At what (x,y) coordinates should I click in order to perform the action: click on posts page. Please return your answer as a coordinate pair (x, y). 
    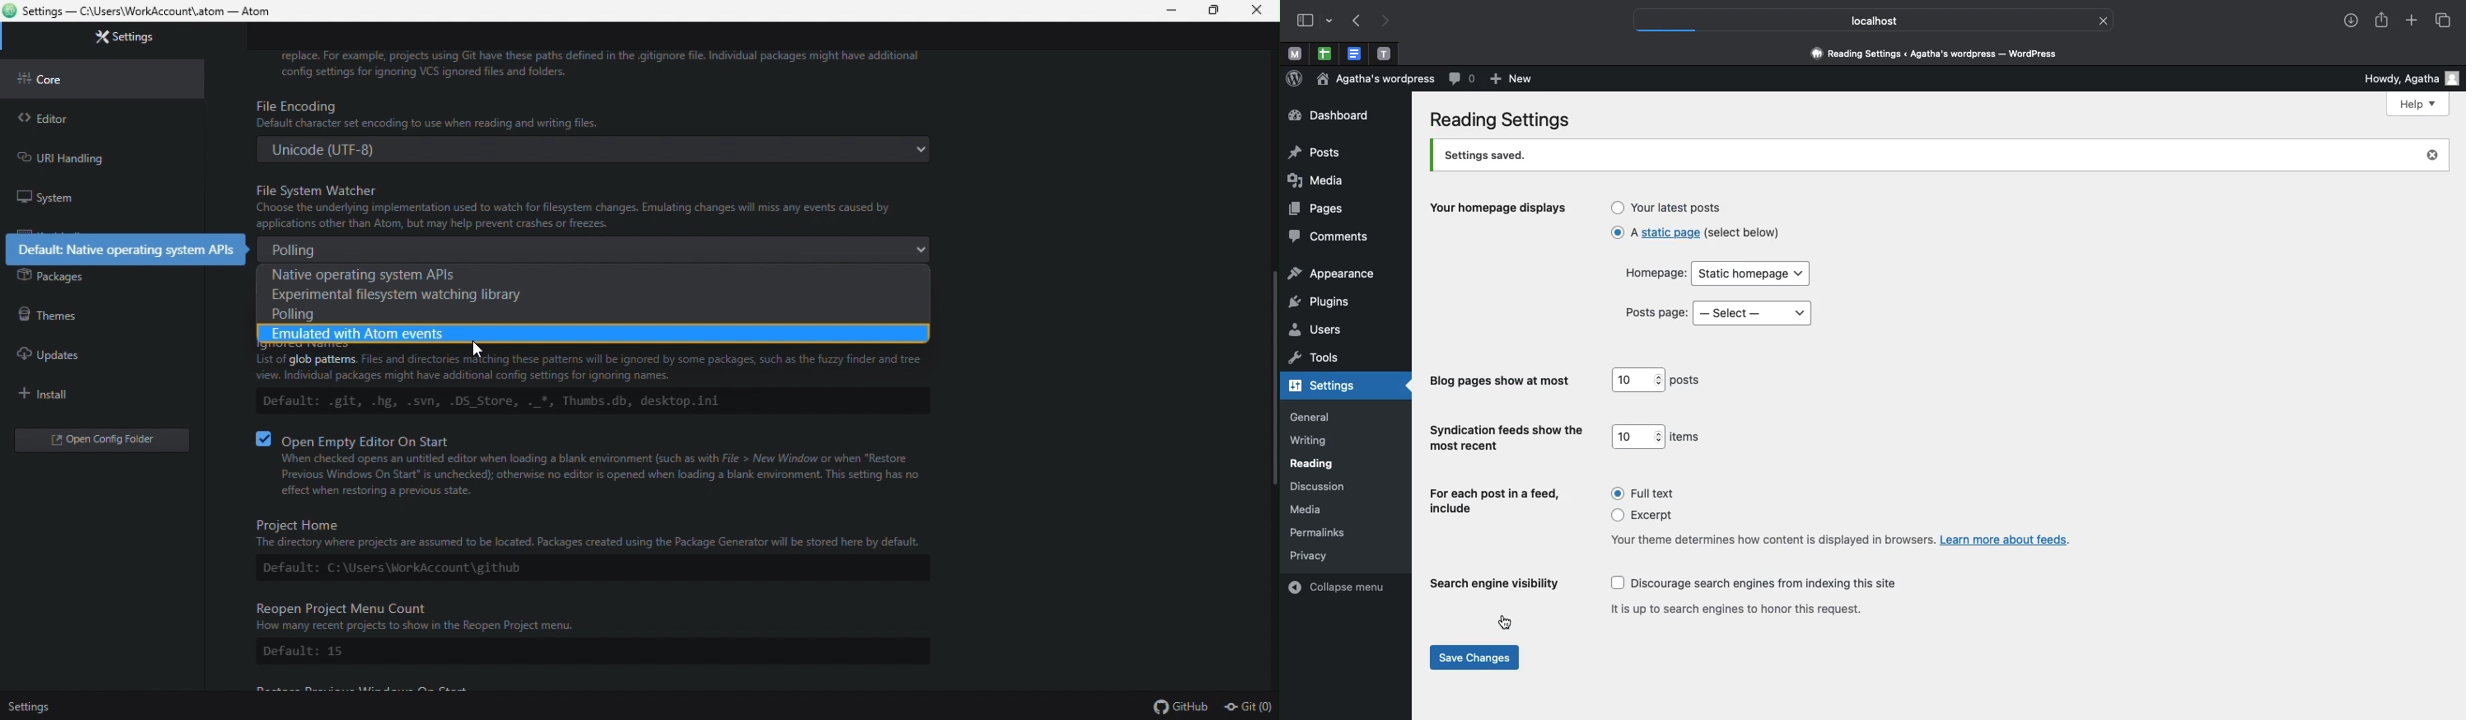
    Looking at the image, I should click on (1655, 312).